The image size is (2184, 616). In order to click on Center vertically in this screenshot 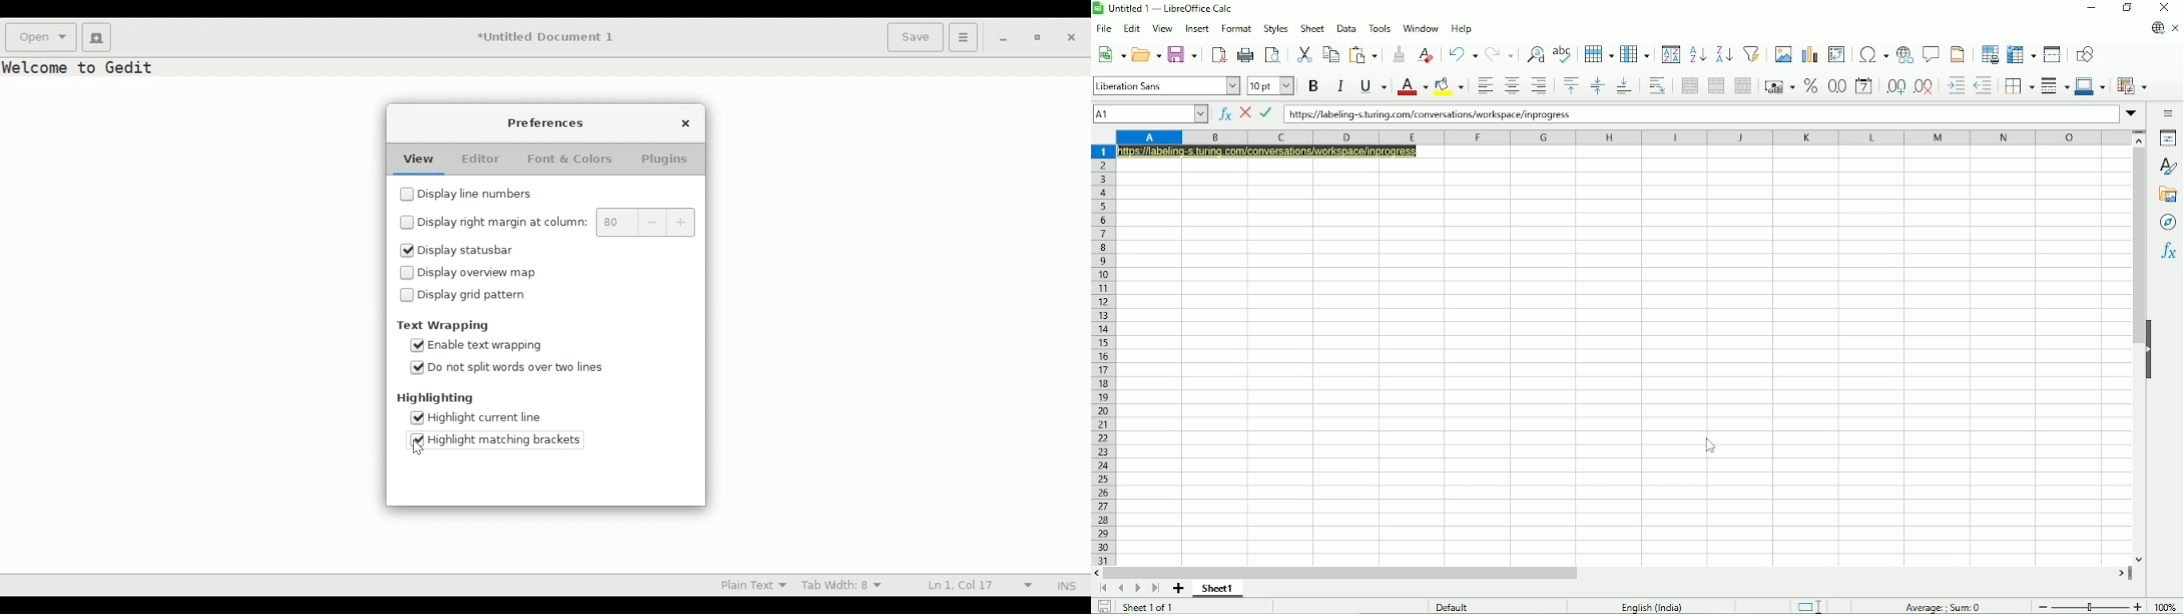, I will do `click(1597, 86)`.